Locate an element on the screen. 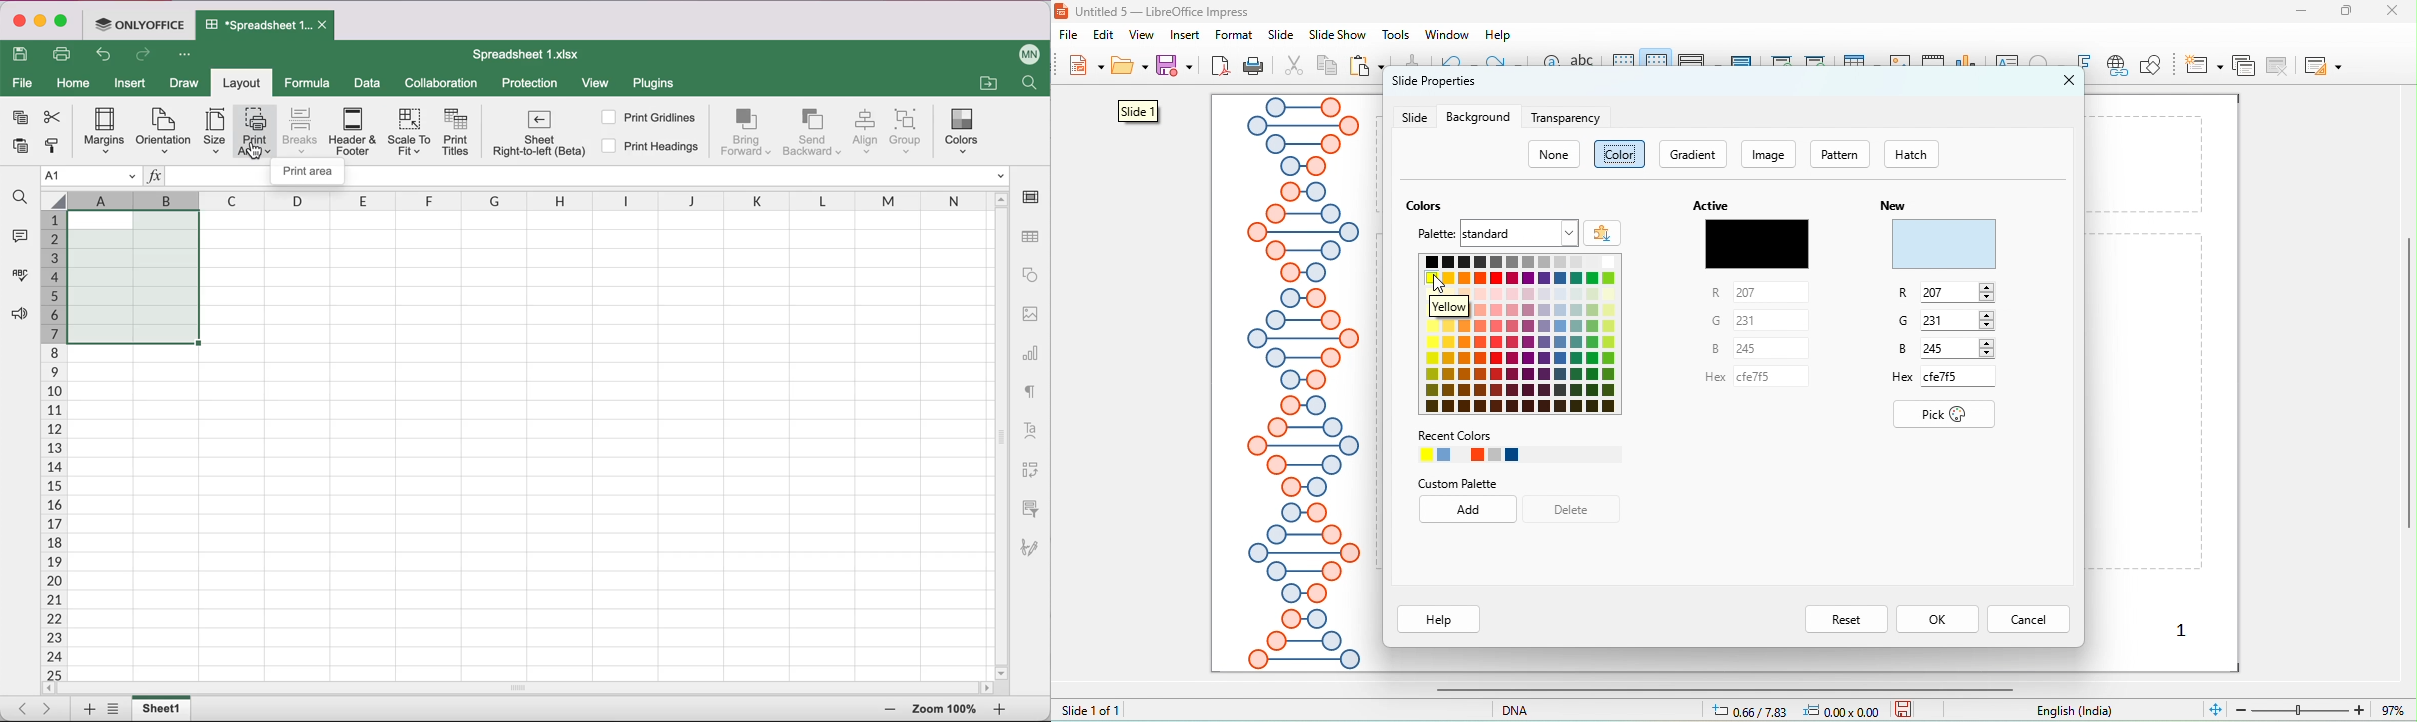 The width and height of the screenshot is (2436, 728). Print headings is located at coordinates (652, 148).